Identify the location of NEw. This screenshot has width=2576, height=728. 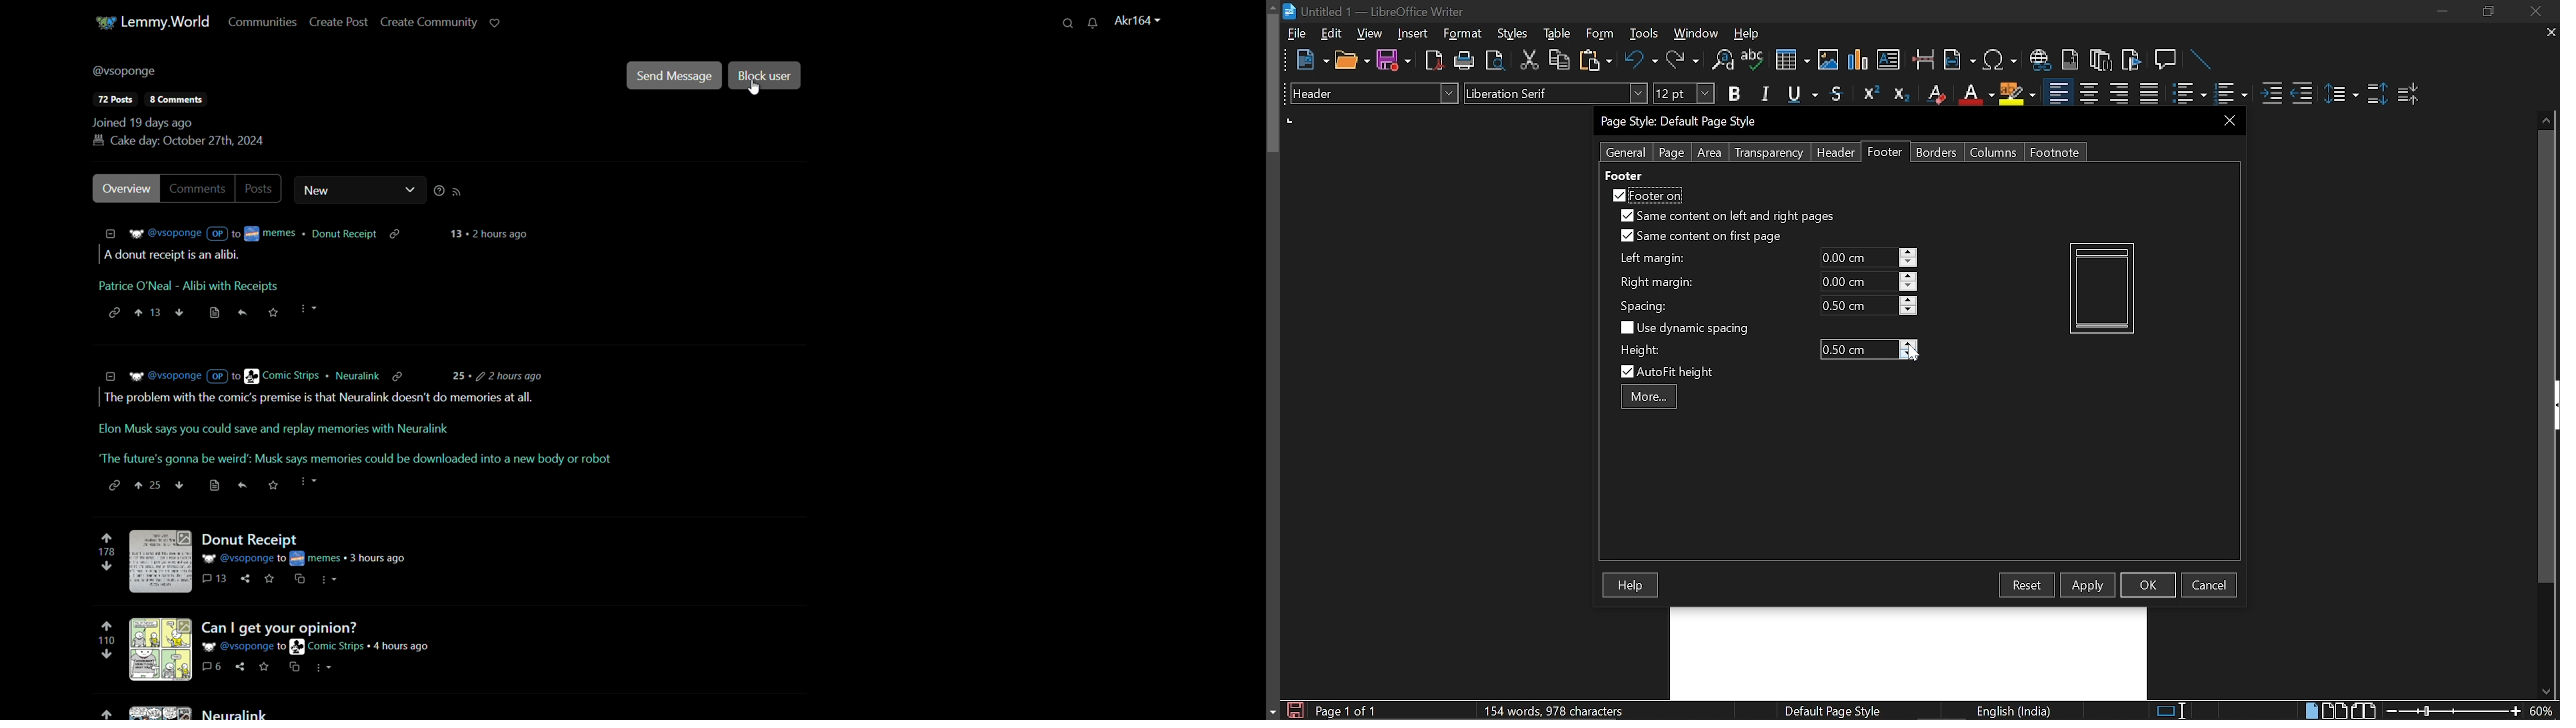
(1311, 60).